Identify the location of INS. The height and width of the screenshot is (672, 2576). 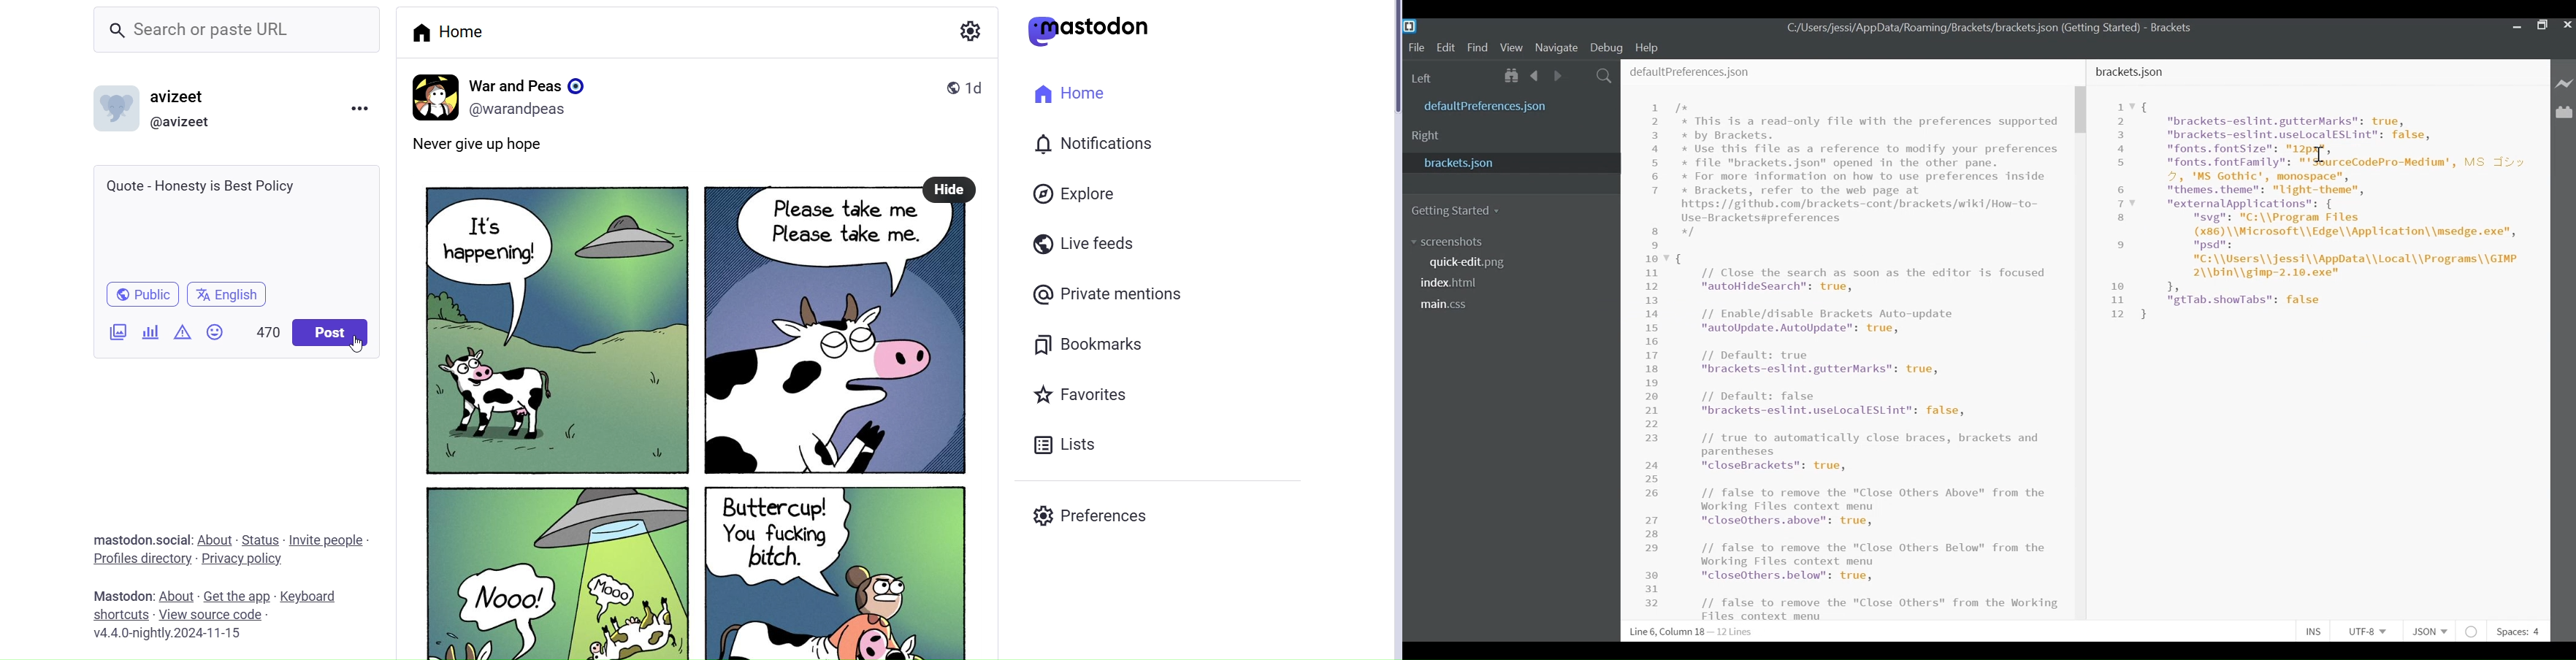
(2317, 631).